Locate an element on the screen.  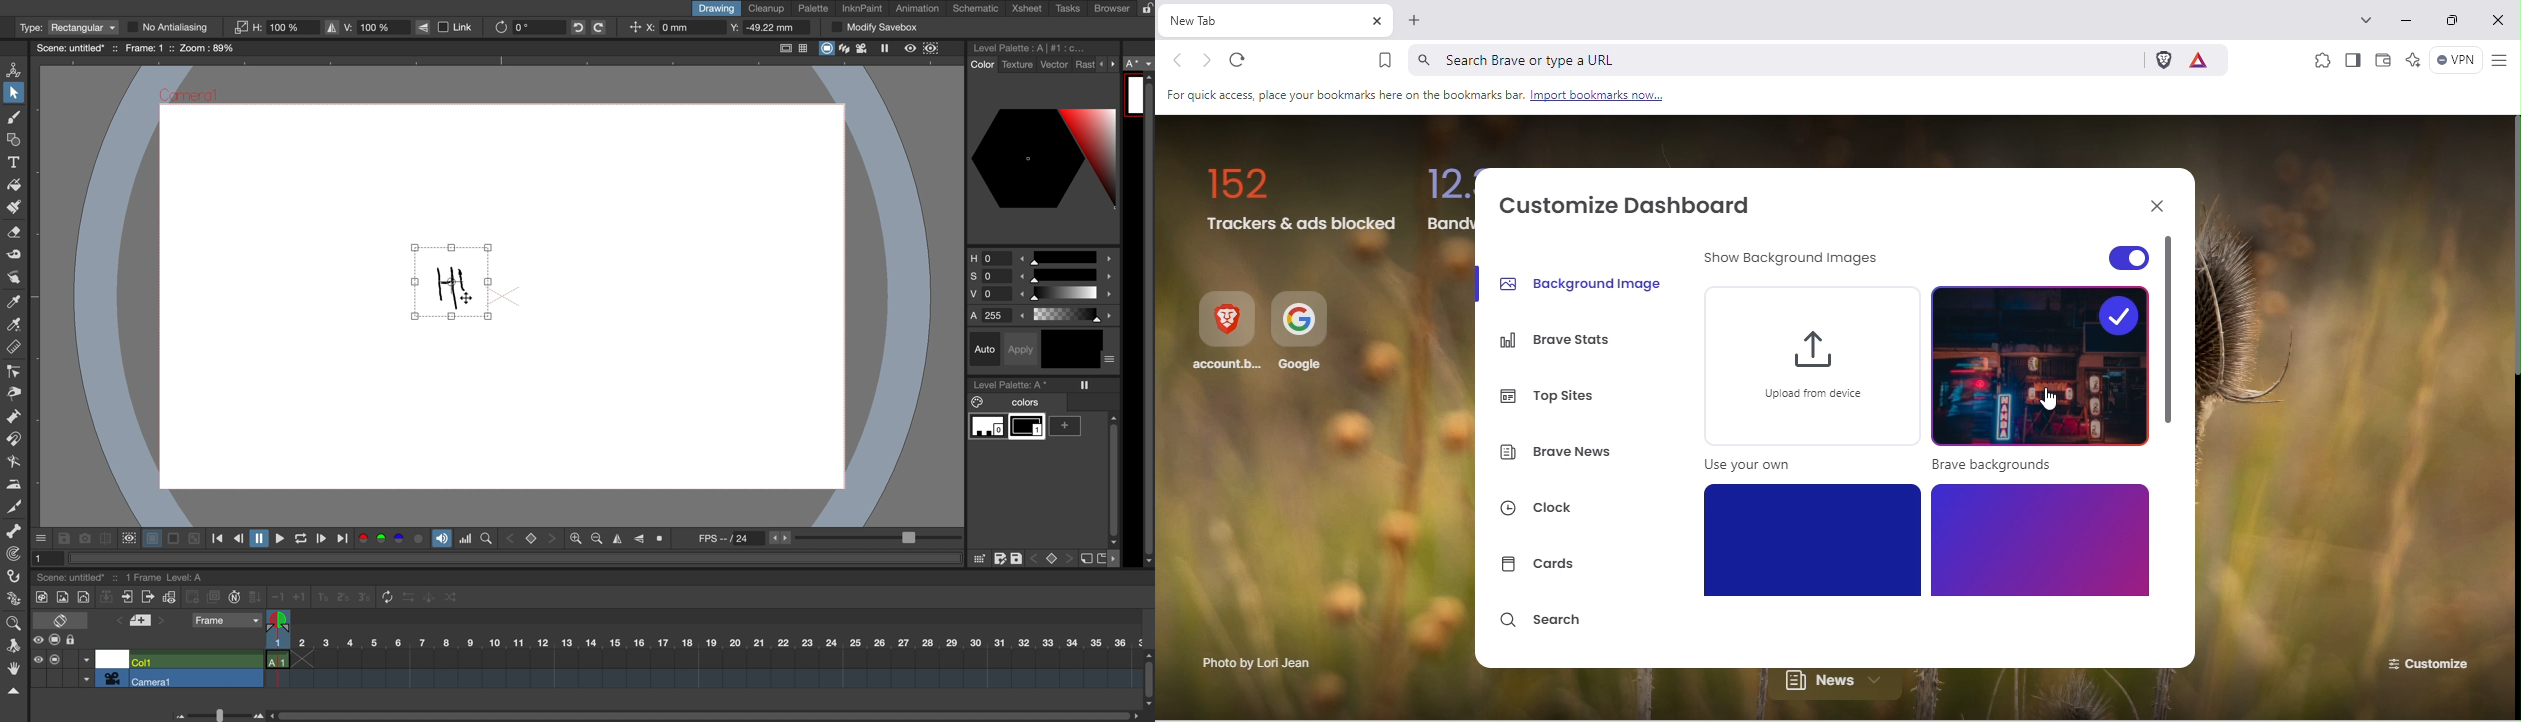
News is located at coordinates (1844, 687).